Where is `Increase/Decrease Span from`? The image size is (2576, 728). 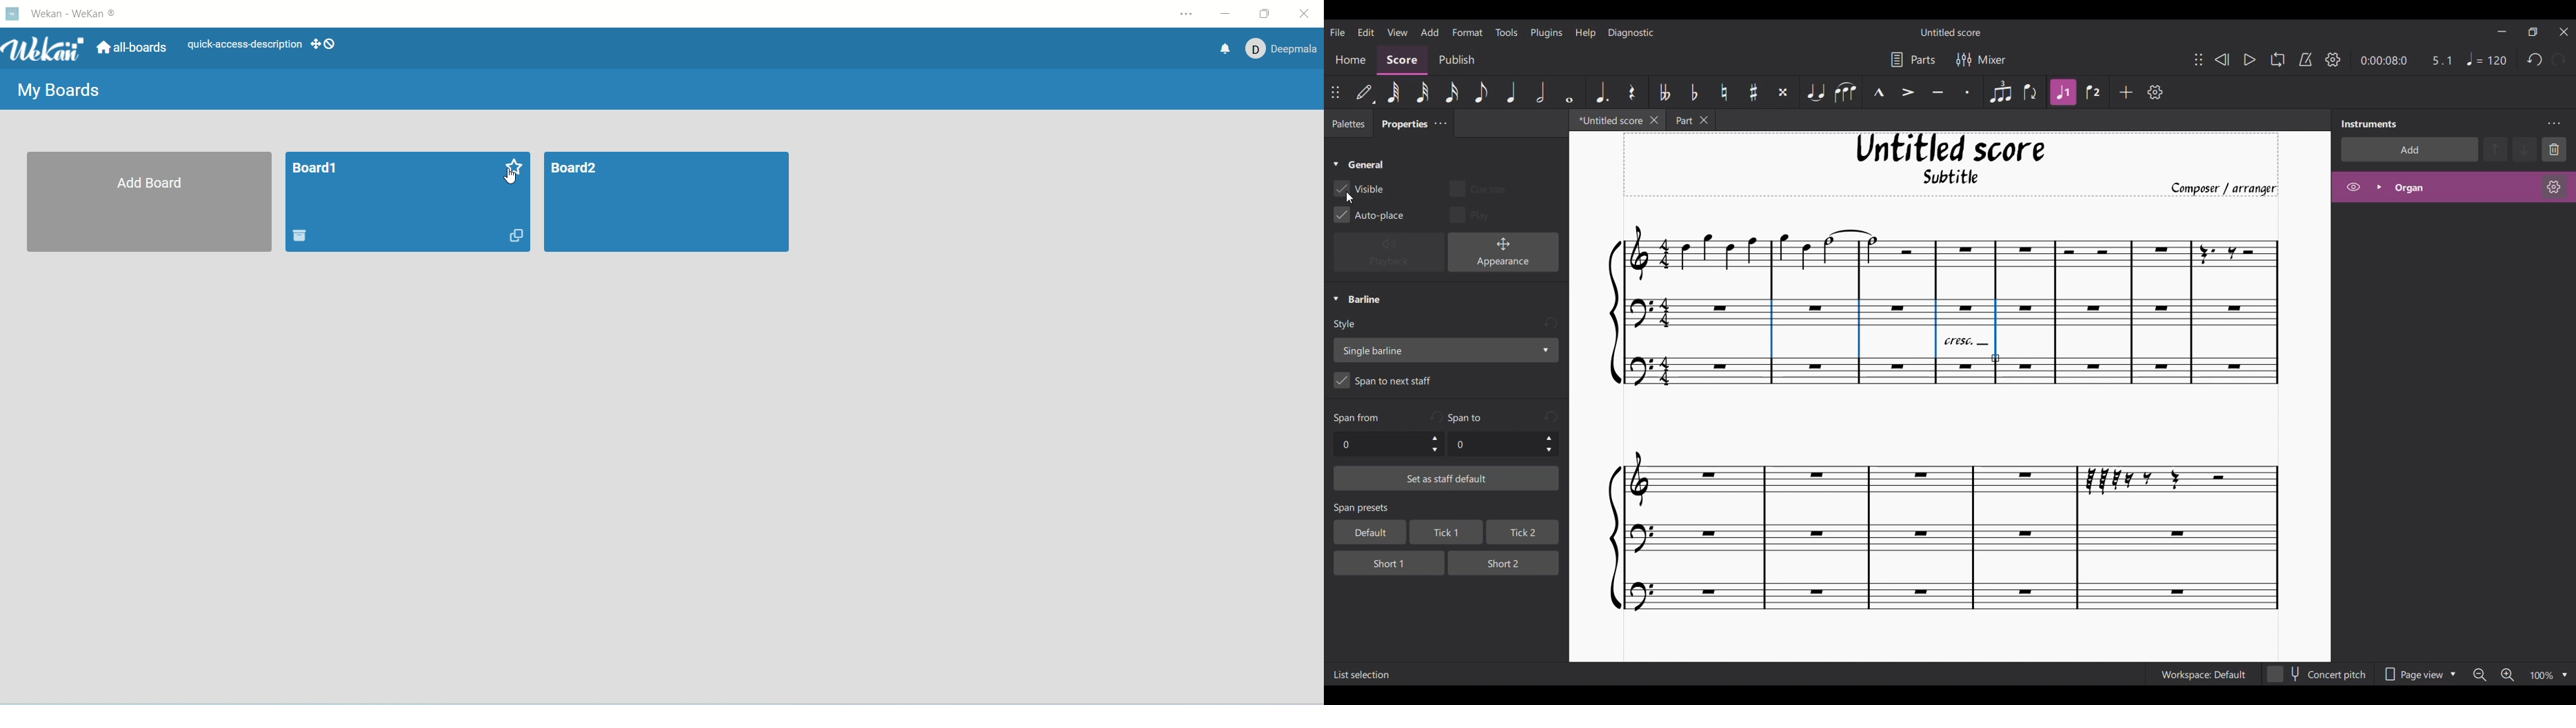 Increase/Decrease Span from is located at coordinates (1435, 444).